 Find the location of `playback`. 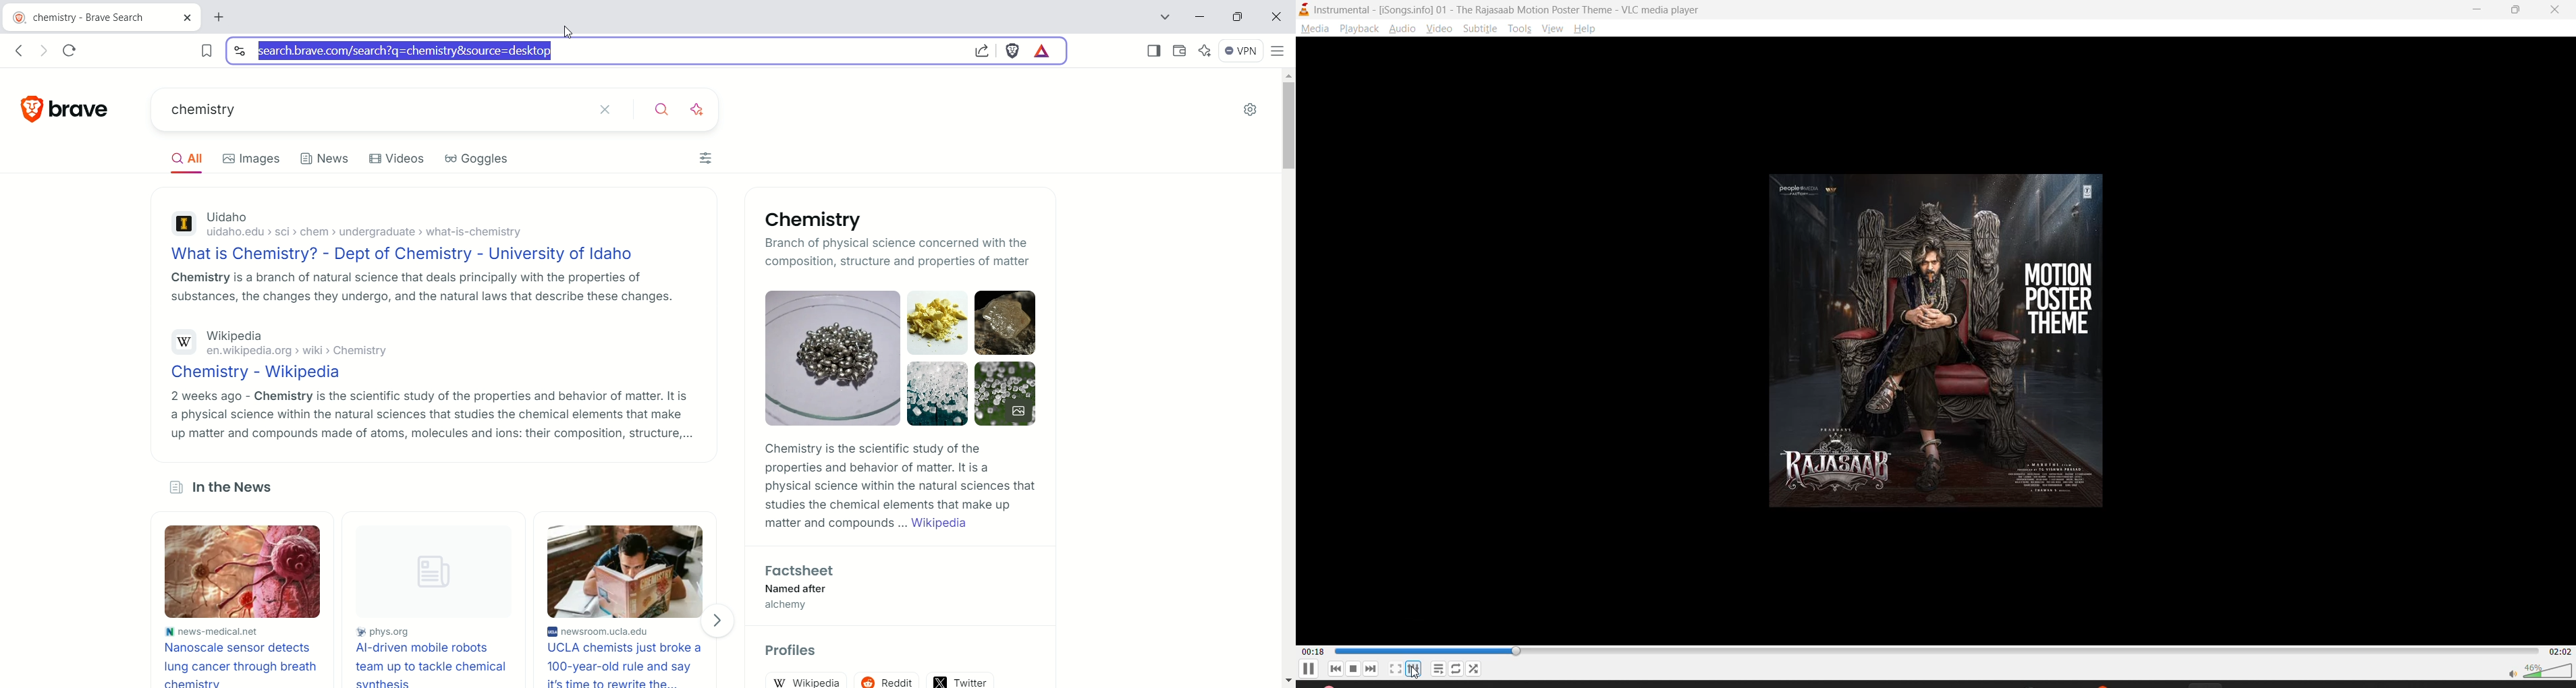

playback is located at coordinates (1362, 29).